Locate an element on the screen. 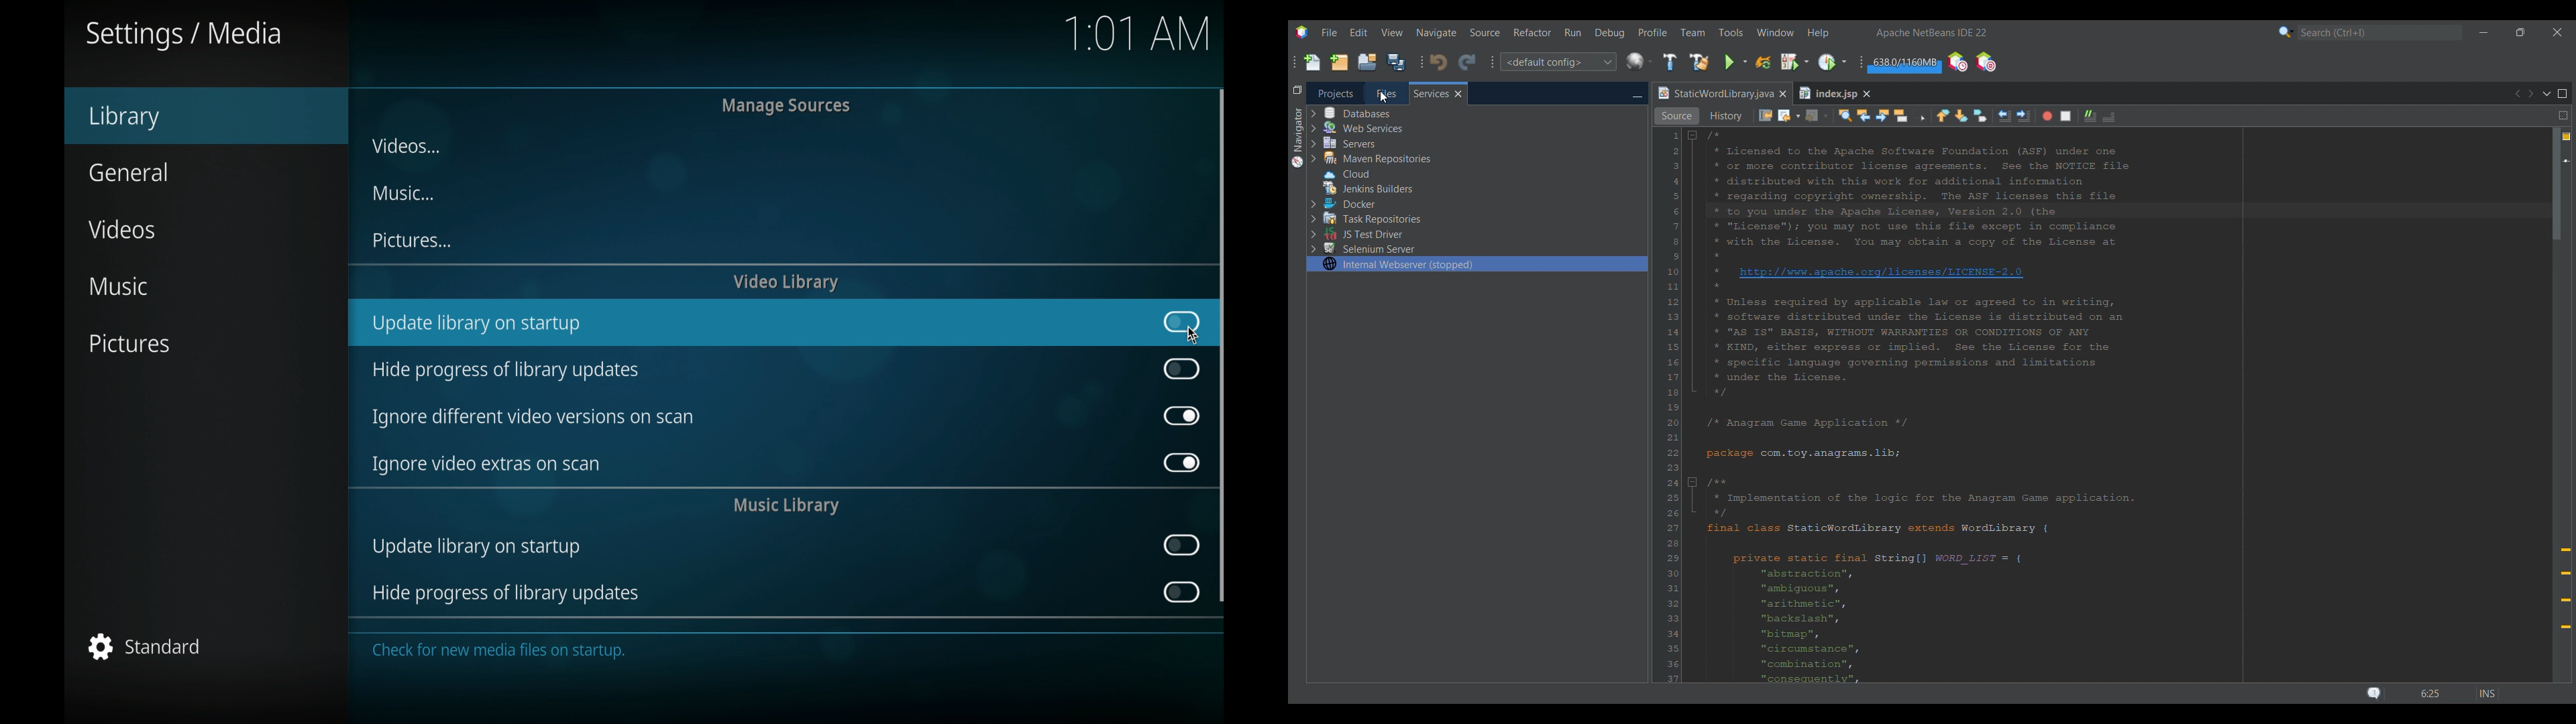 The width and height of the screenshot is (2576, 728). Stop macro recording is located at coordinates (2065, 116).